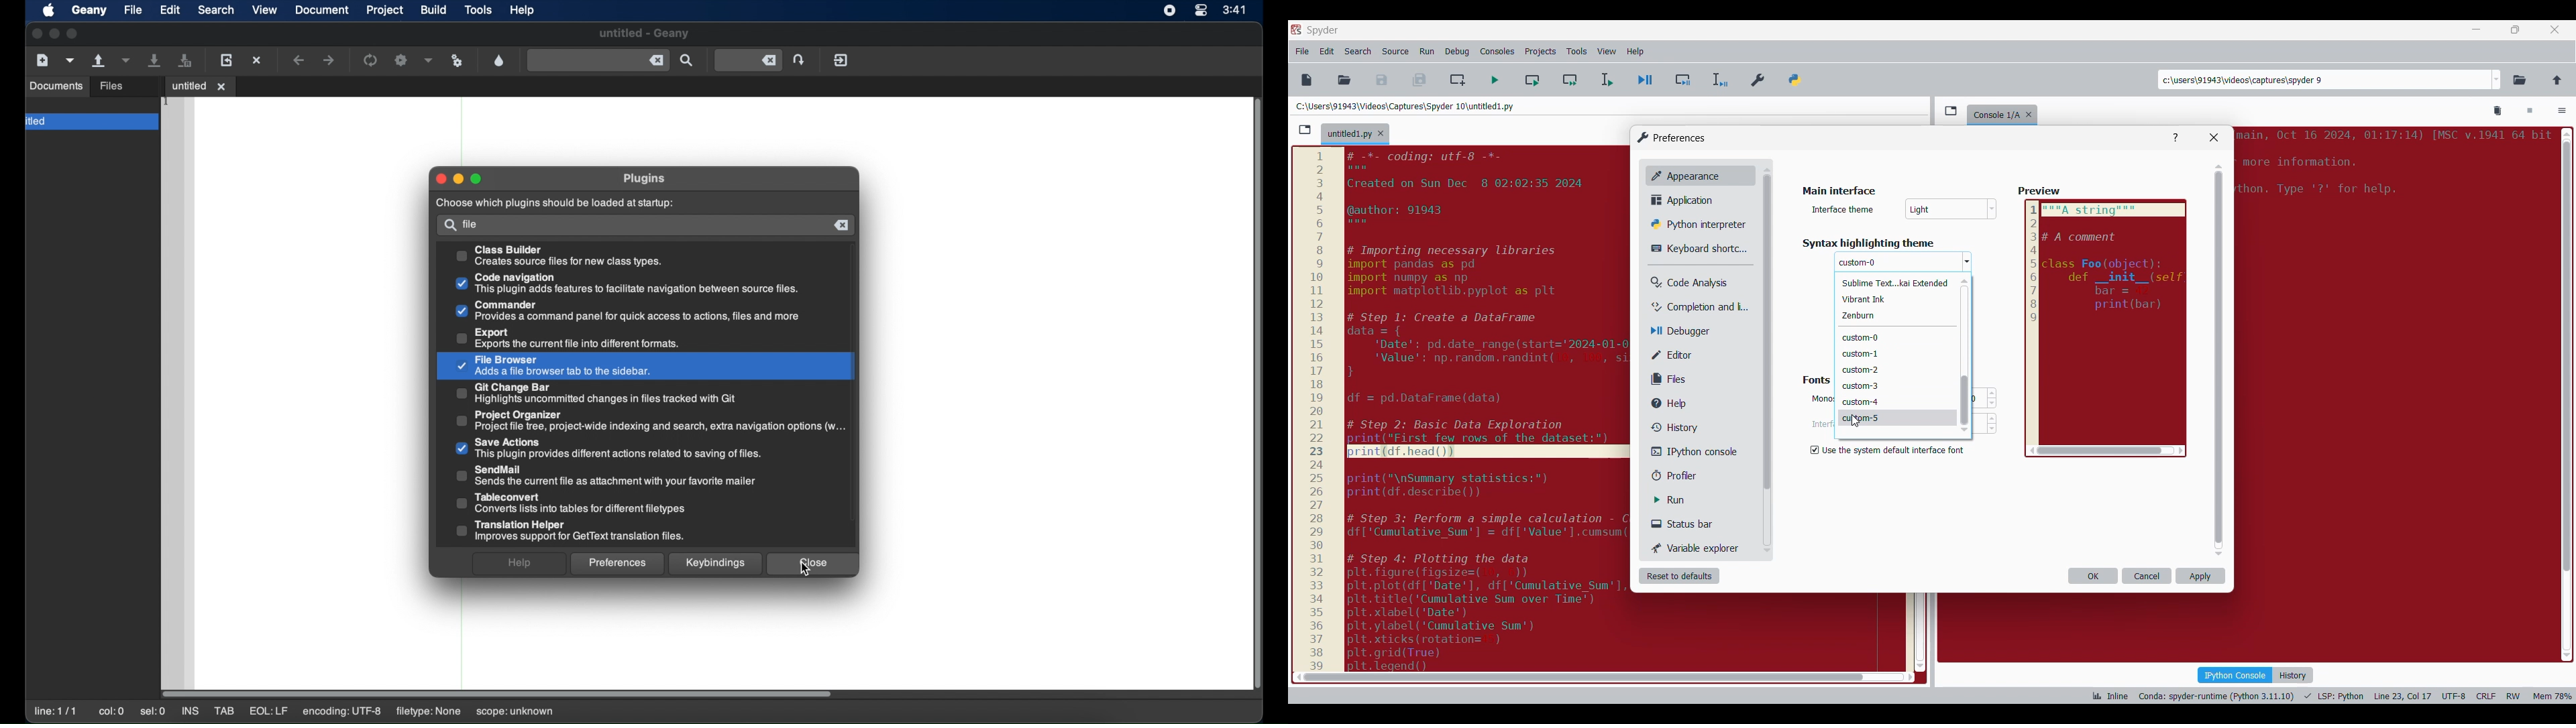 The width and height of the screenshot is (2576, 728). Describe the element at coordinates (2555, 29) in the screenshot. I see `Close tab` at that location.